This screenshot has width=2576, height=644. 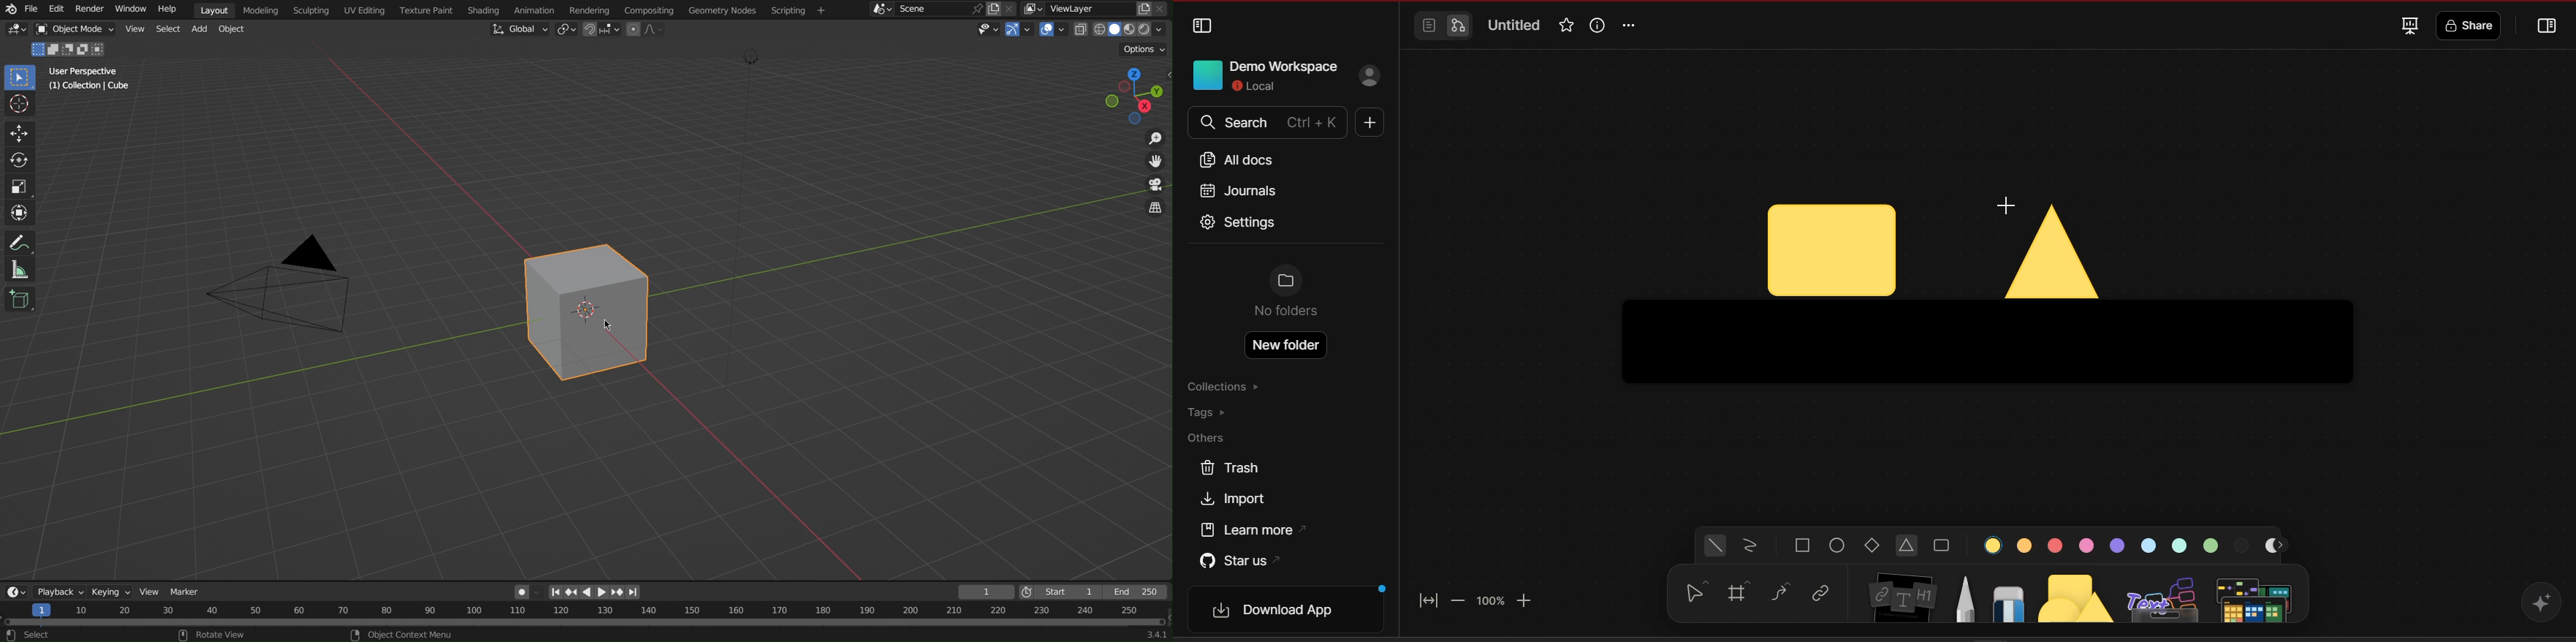 What do you see at coordinates (31, 11) in the screenshot?
I see `File` at bounding box center [31, 11].